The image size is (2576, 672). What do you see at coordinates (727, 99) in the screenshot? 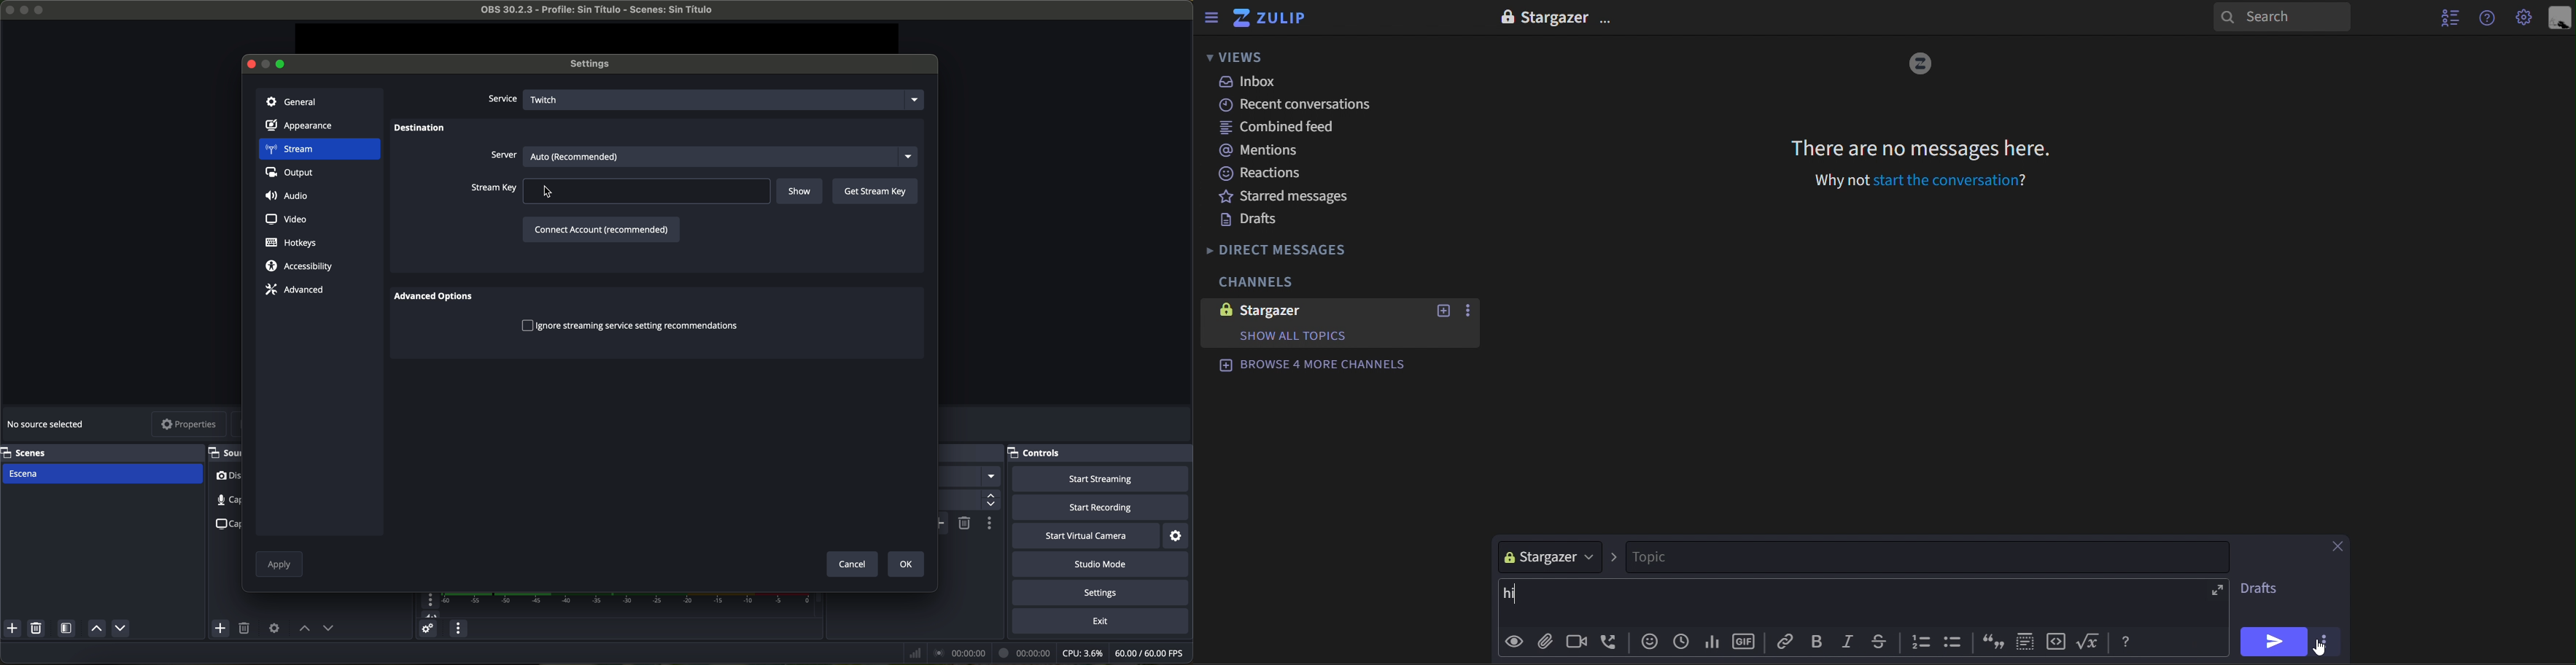
I see `Twitch` at bounding box center [727, 99].